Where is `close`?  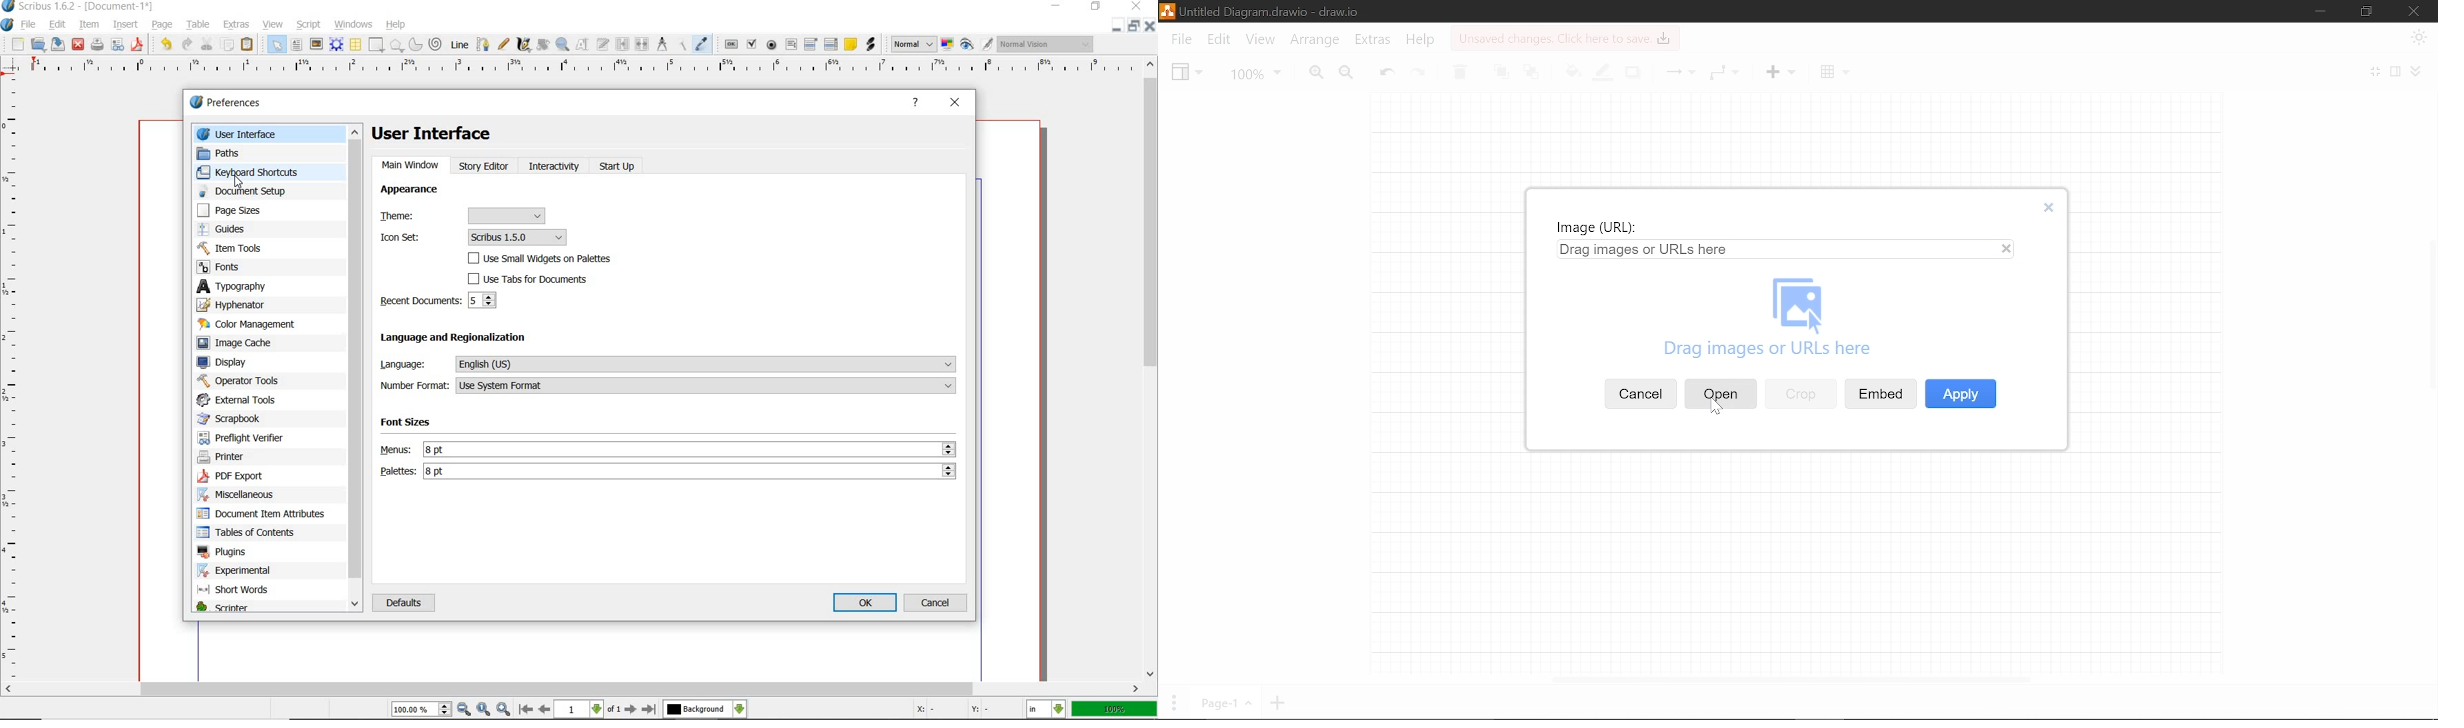 close is located at coordinates (78, 43).